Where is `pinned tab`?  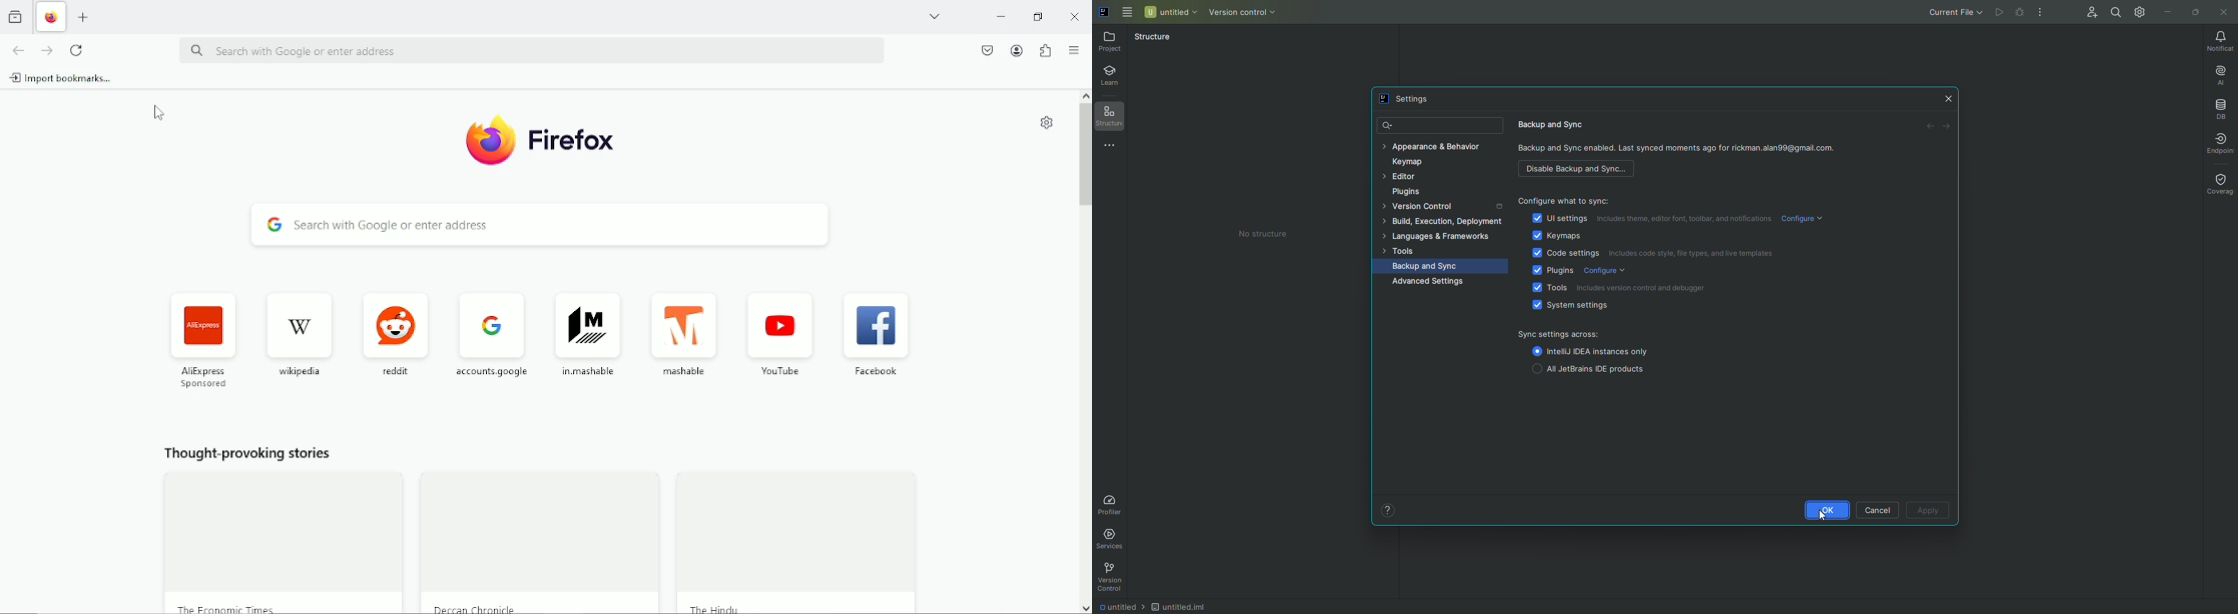 pinned tab is located at coordinates (53, 18).